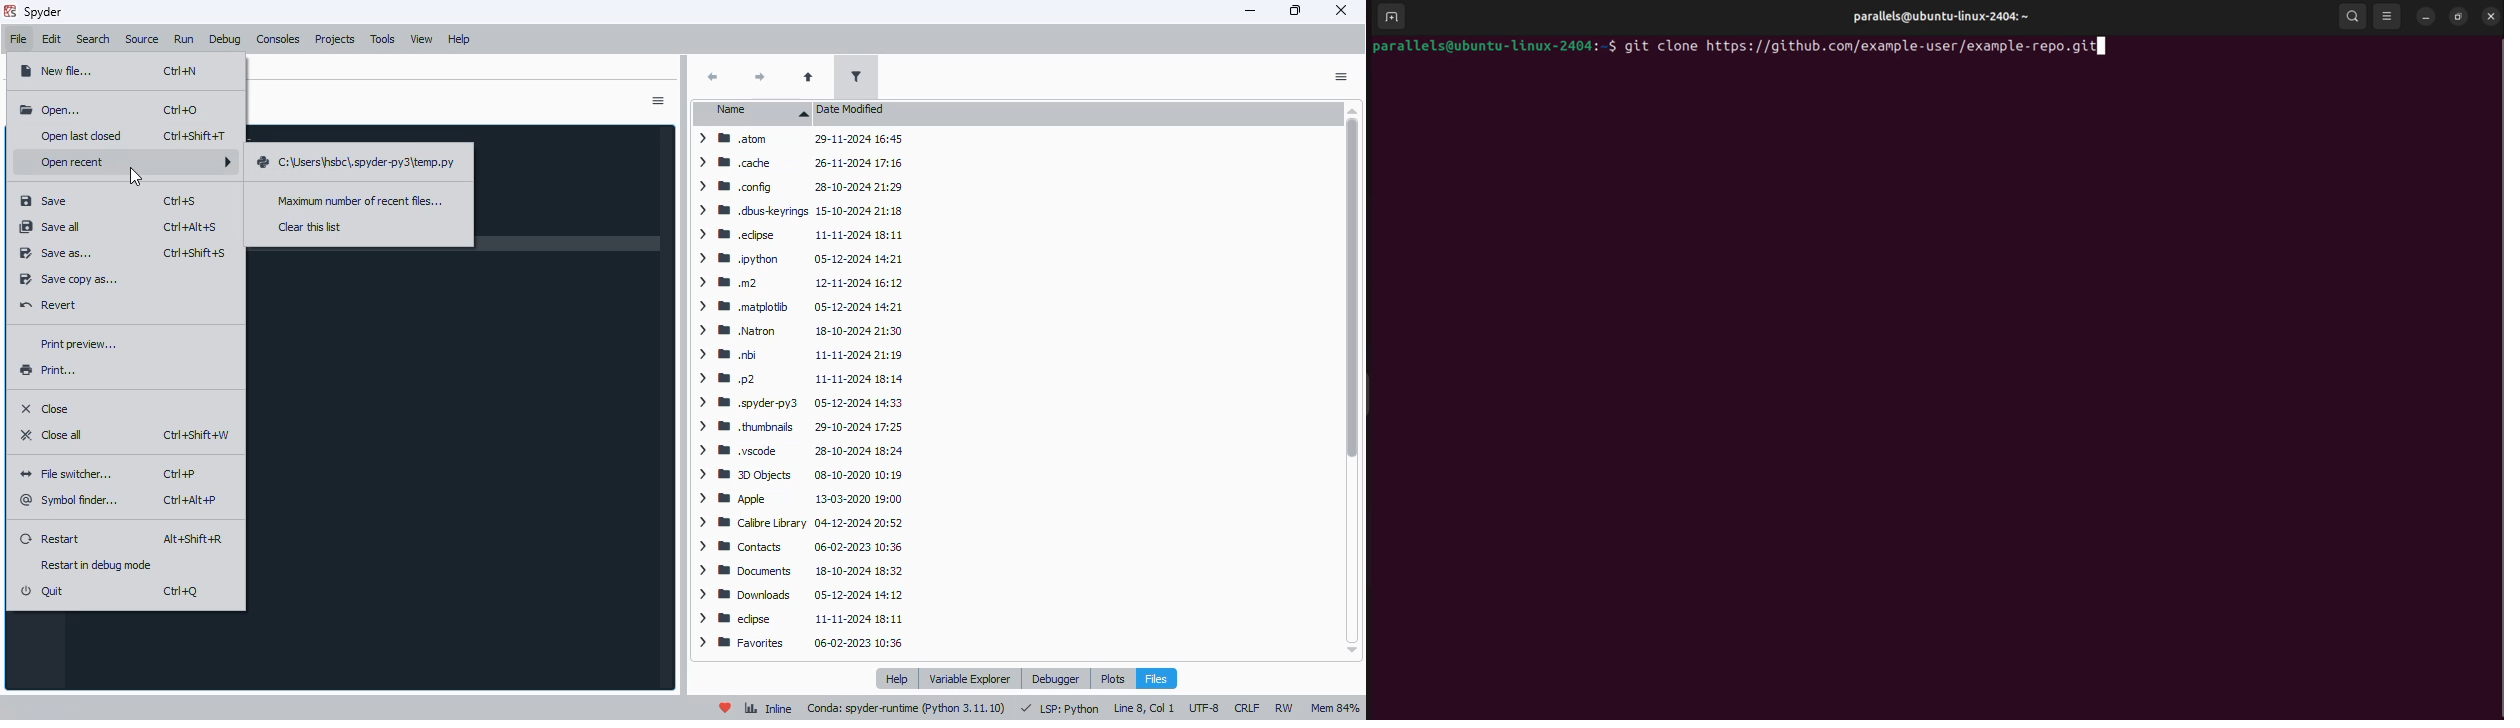 Image resolution: width=2520 pixels, height=728 pixels. What do you see at coordinates (797, 306) in the screenshot?
I see `> BW matplotib 05-12-2024 14:21` at bounding box center [797, 306].